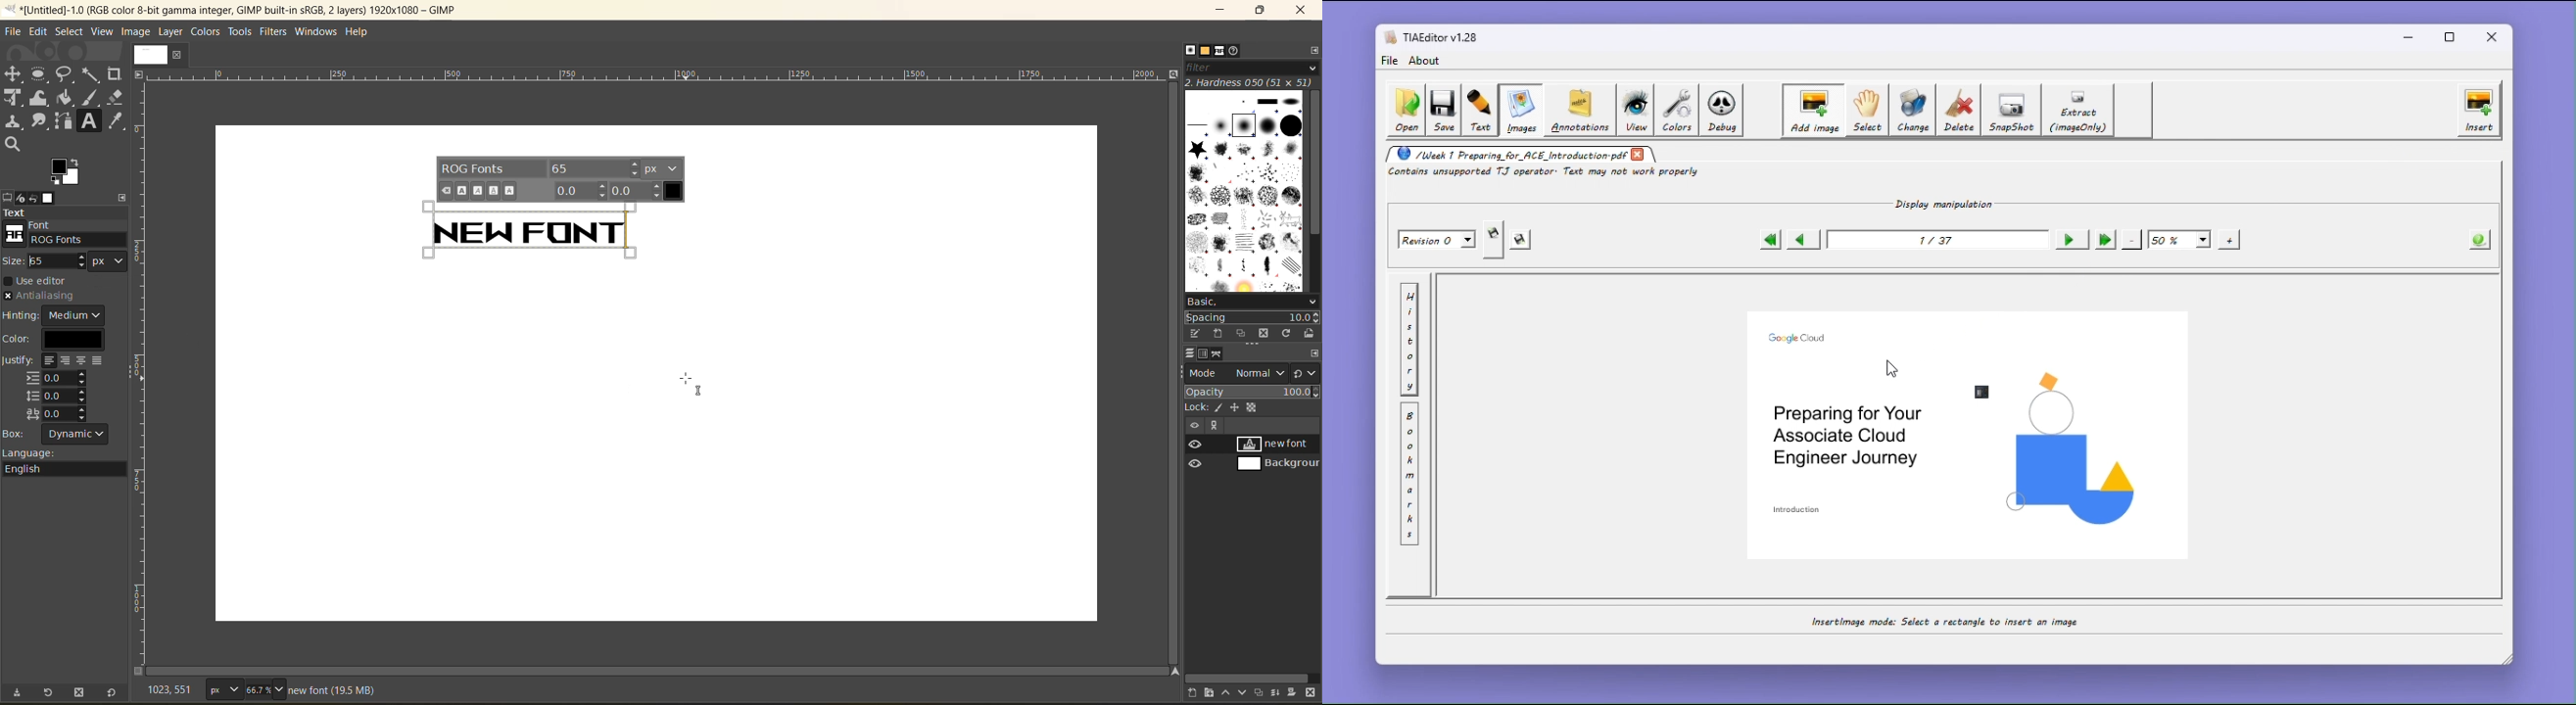  Describe the element at coordinates (1218, 335) in the screenshot. I see `create a new brush` at that location.